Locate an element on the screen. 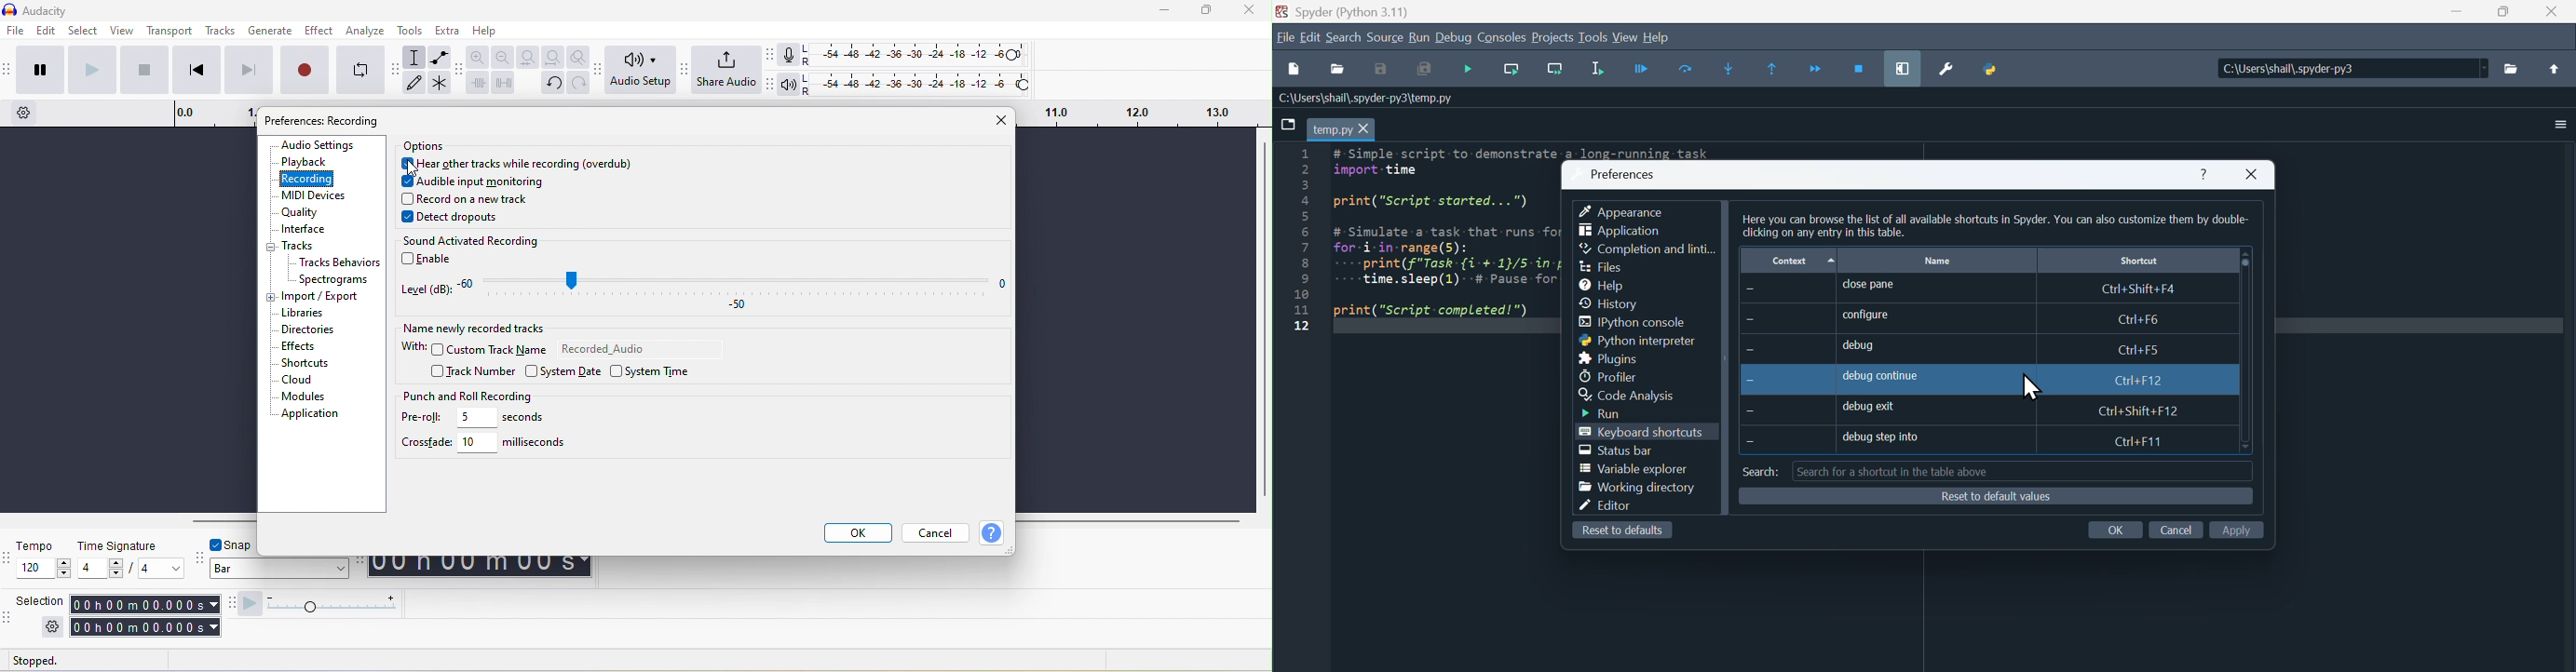  audacity recording meter toolbar is located at coordinates (772, 59).